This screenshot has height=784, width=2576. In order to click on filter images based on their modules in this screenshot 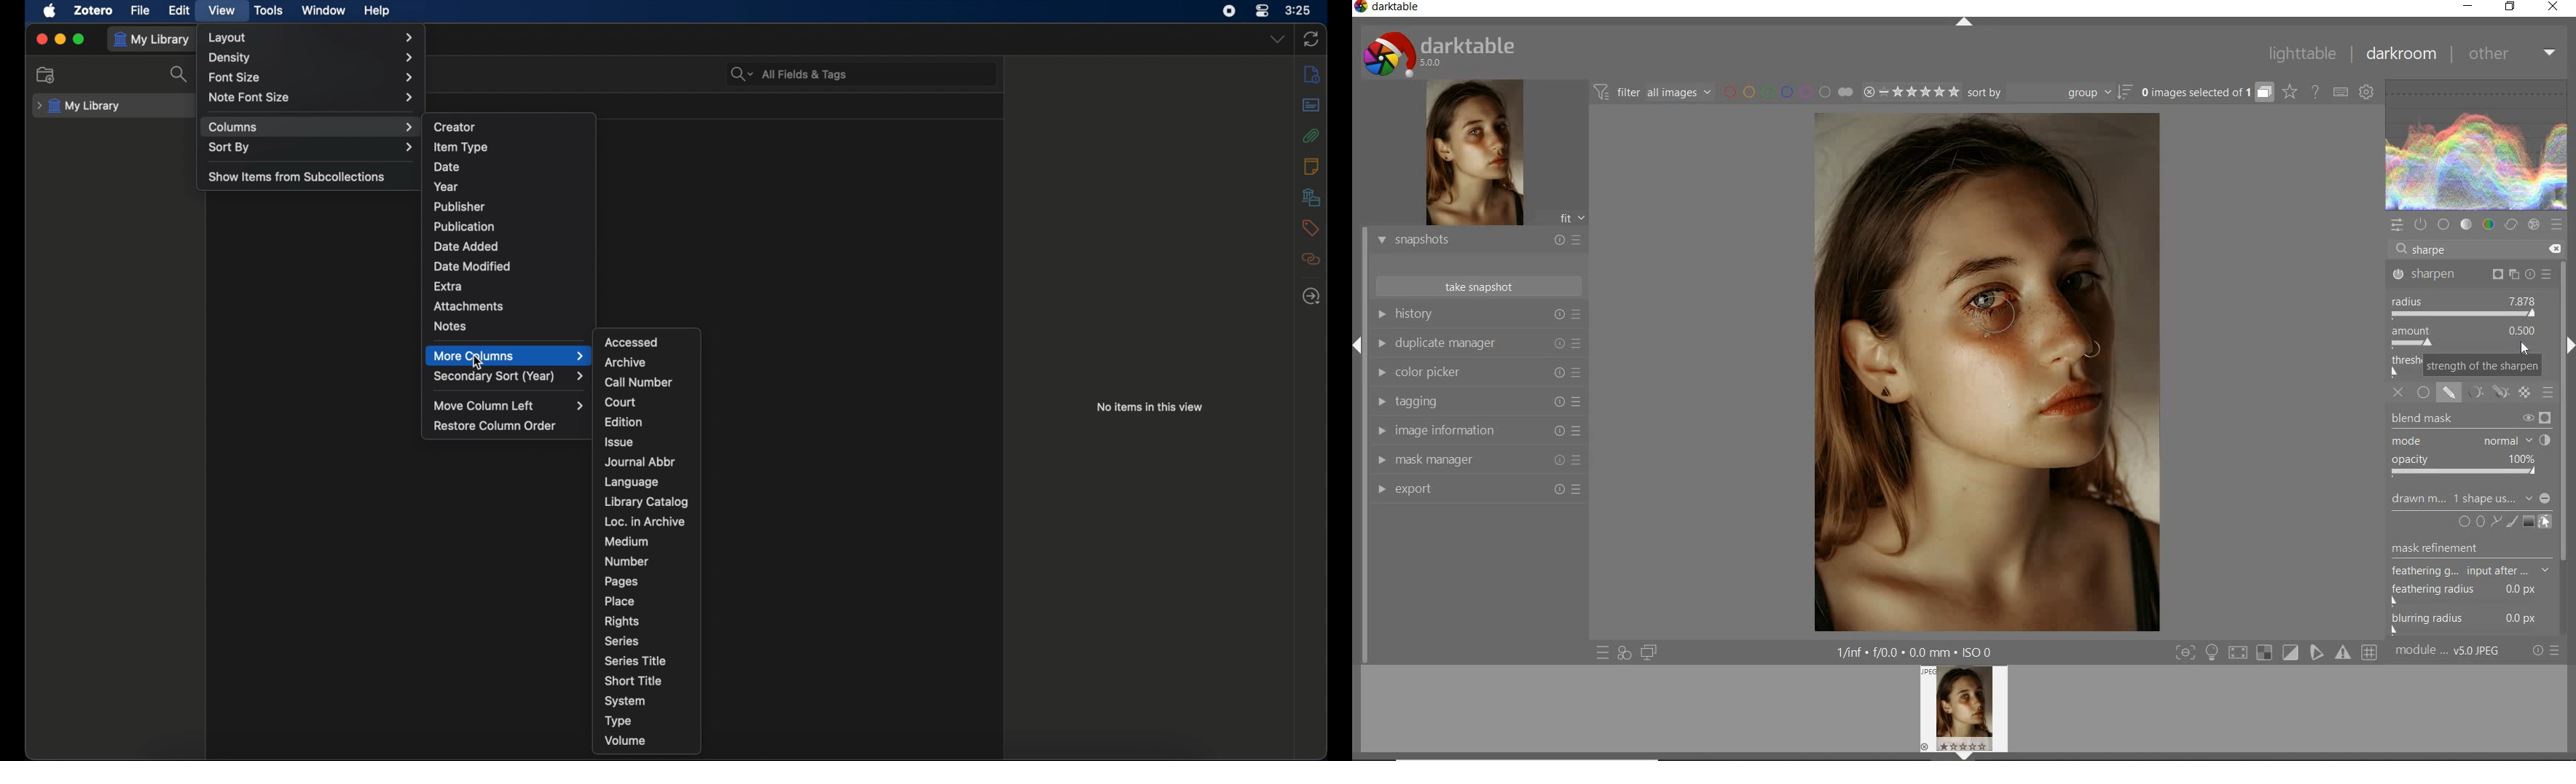, I will do `click(1651, 91)`.